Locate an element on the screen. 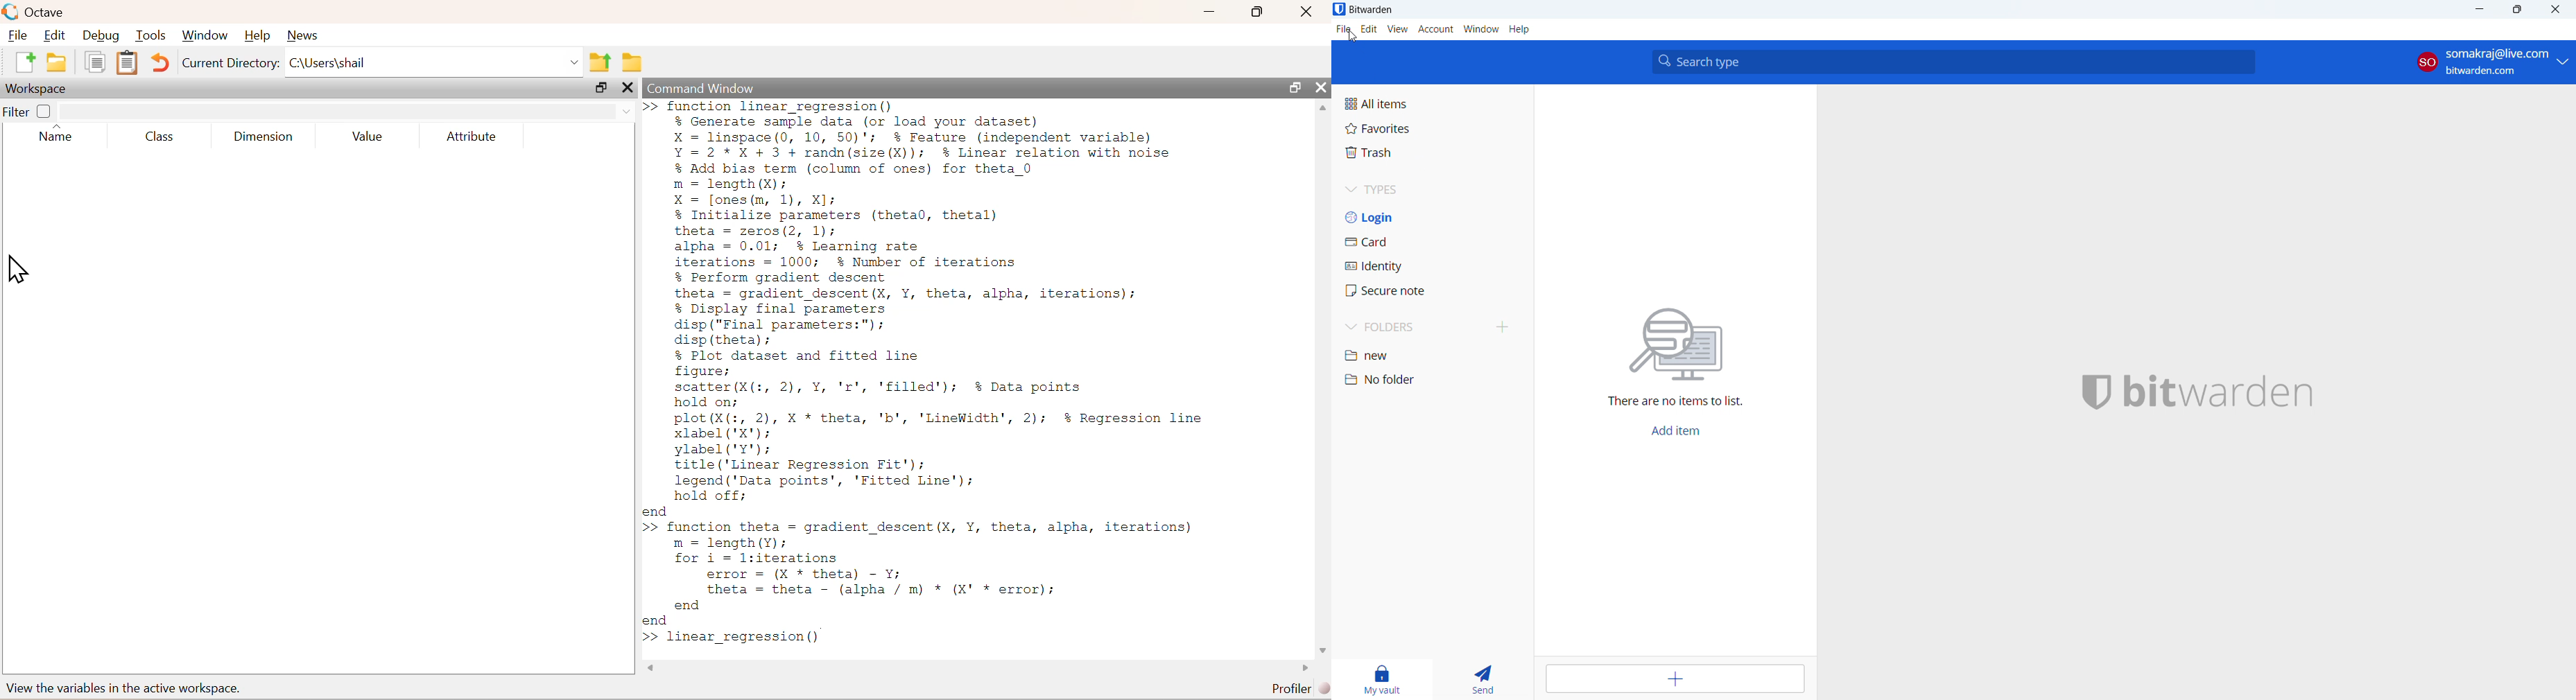 The image size is (2576, 700). close is located at coordinates (2556, 9).